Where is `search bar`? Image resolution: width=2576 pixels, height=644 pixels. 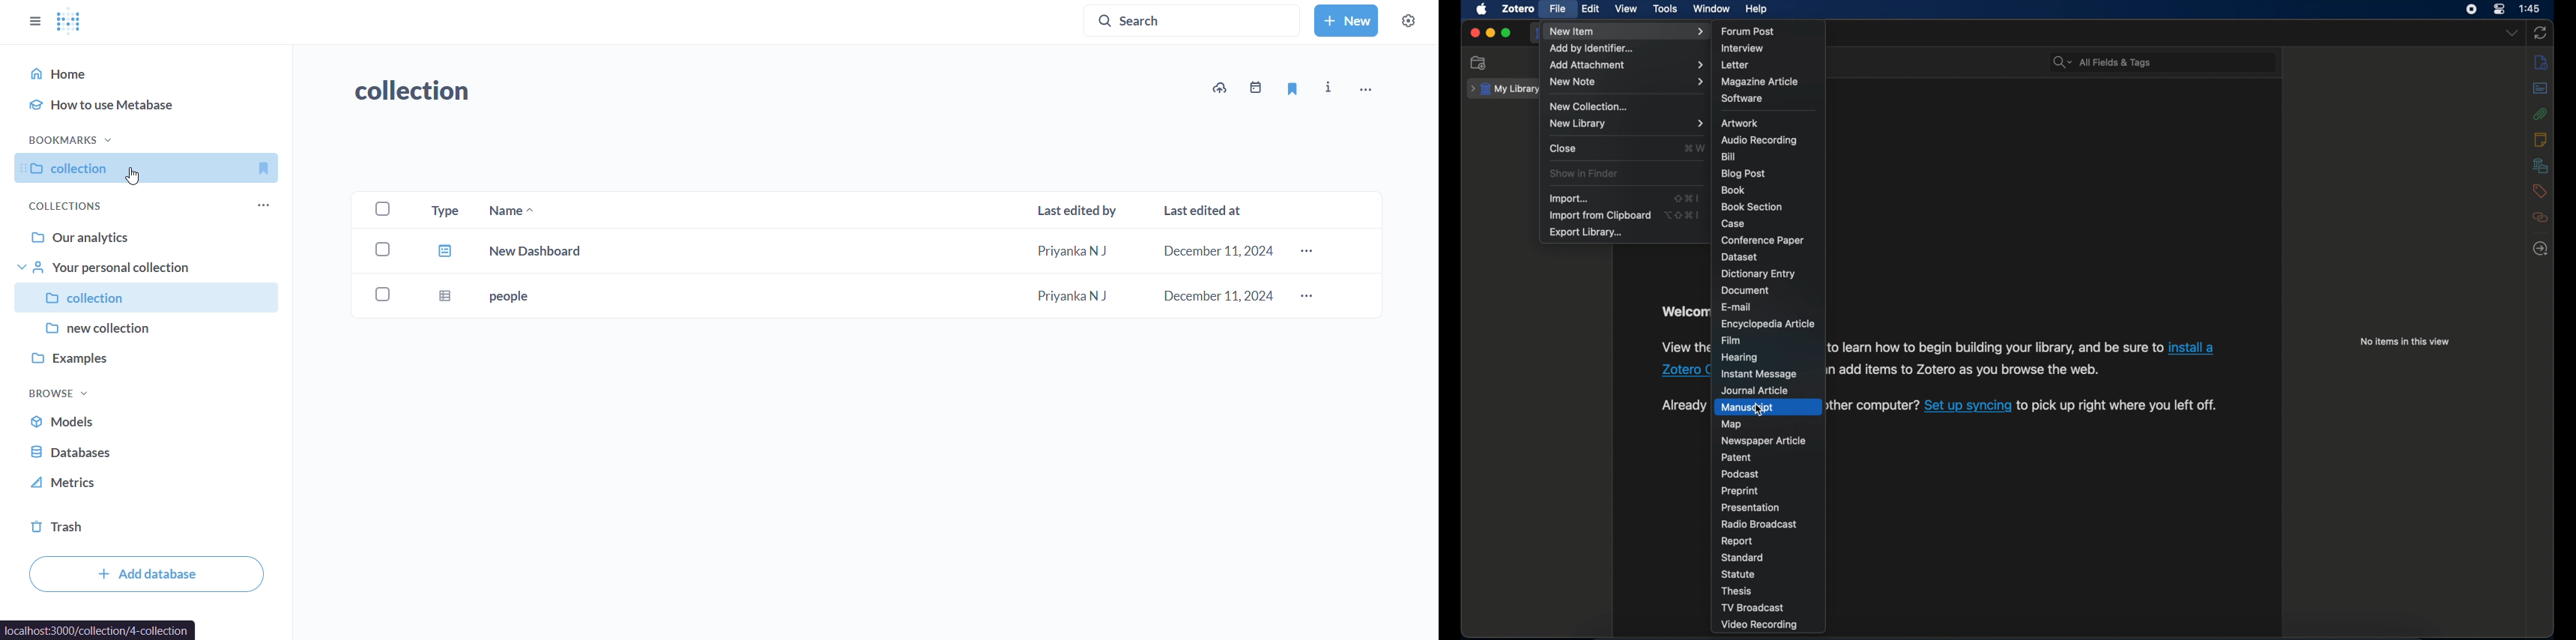 search bar is located at coordinates (2102, 63).